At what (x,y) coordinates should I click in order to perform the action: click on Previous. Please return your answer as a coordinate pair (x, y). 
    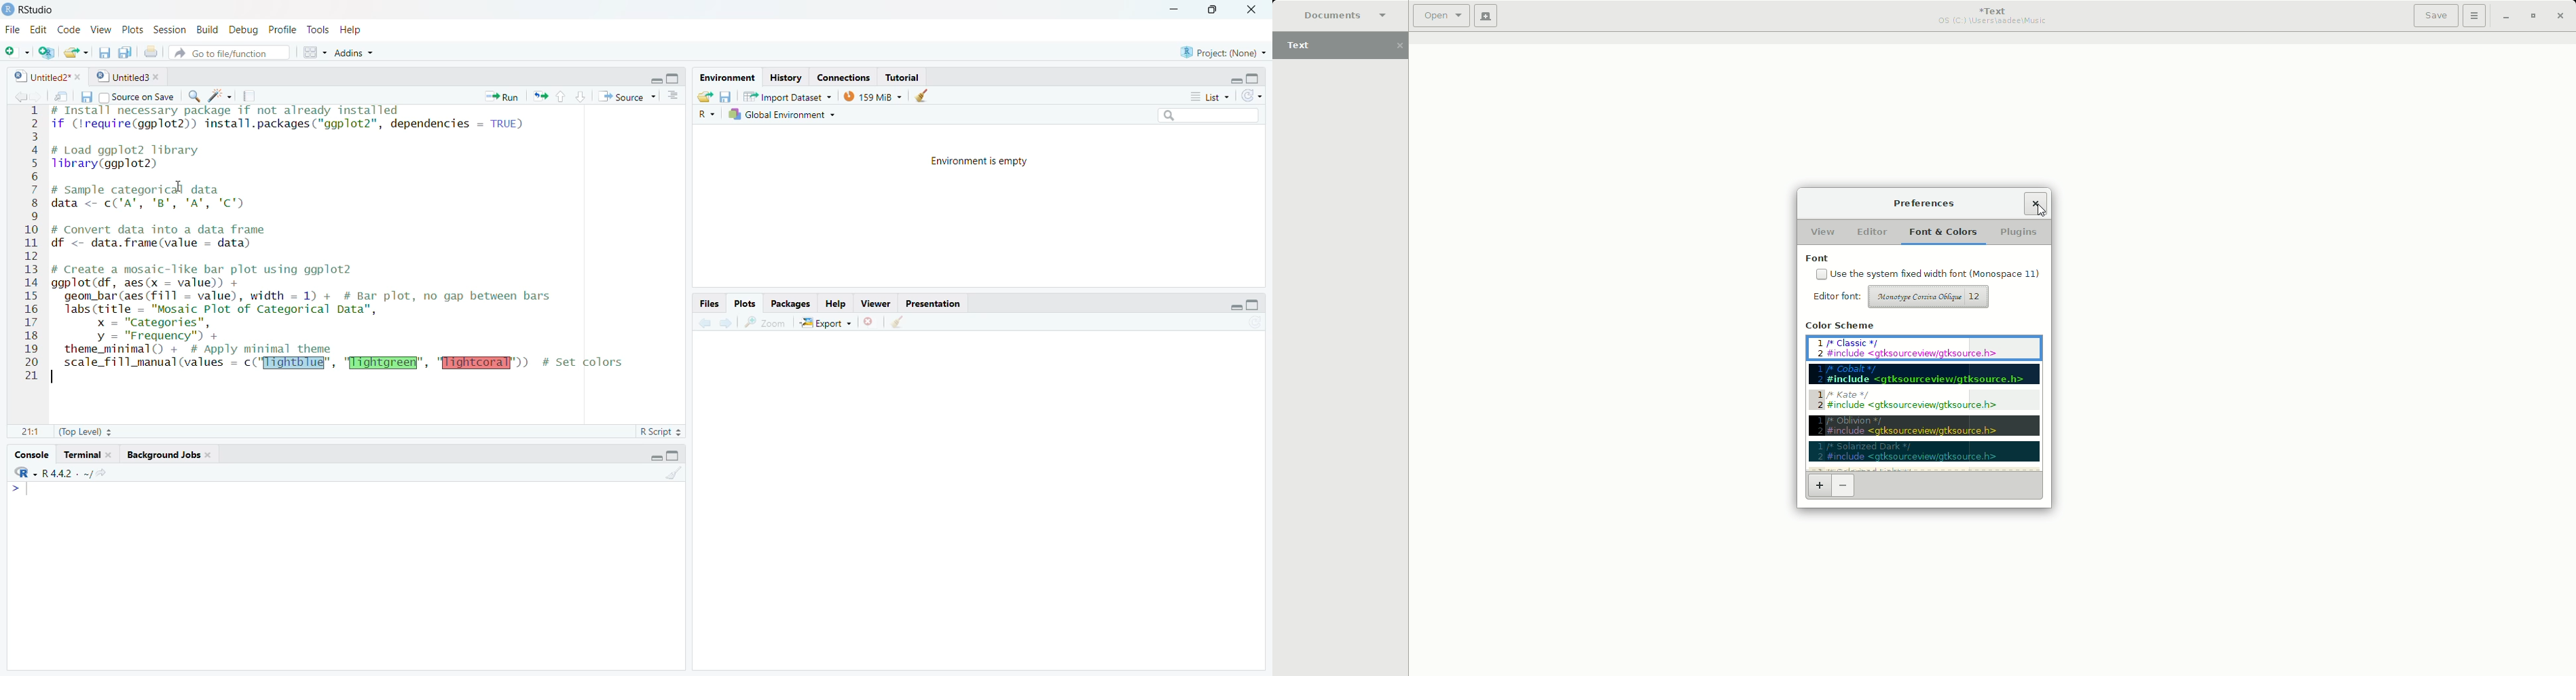
    Looking at the image, I should click on (18, 97).